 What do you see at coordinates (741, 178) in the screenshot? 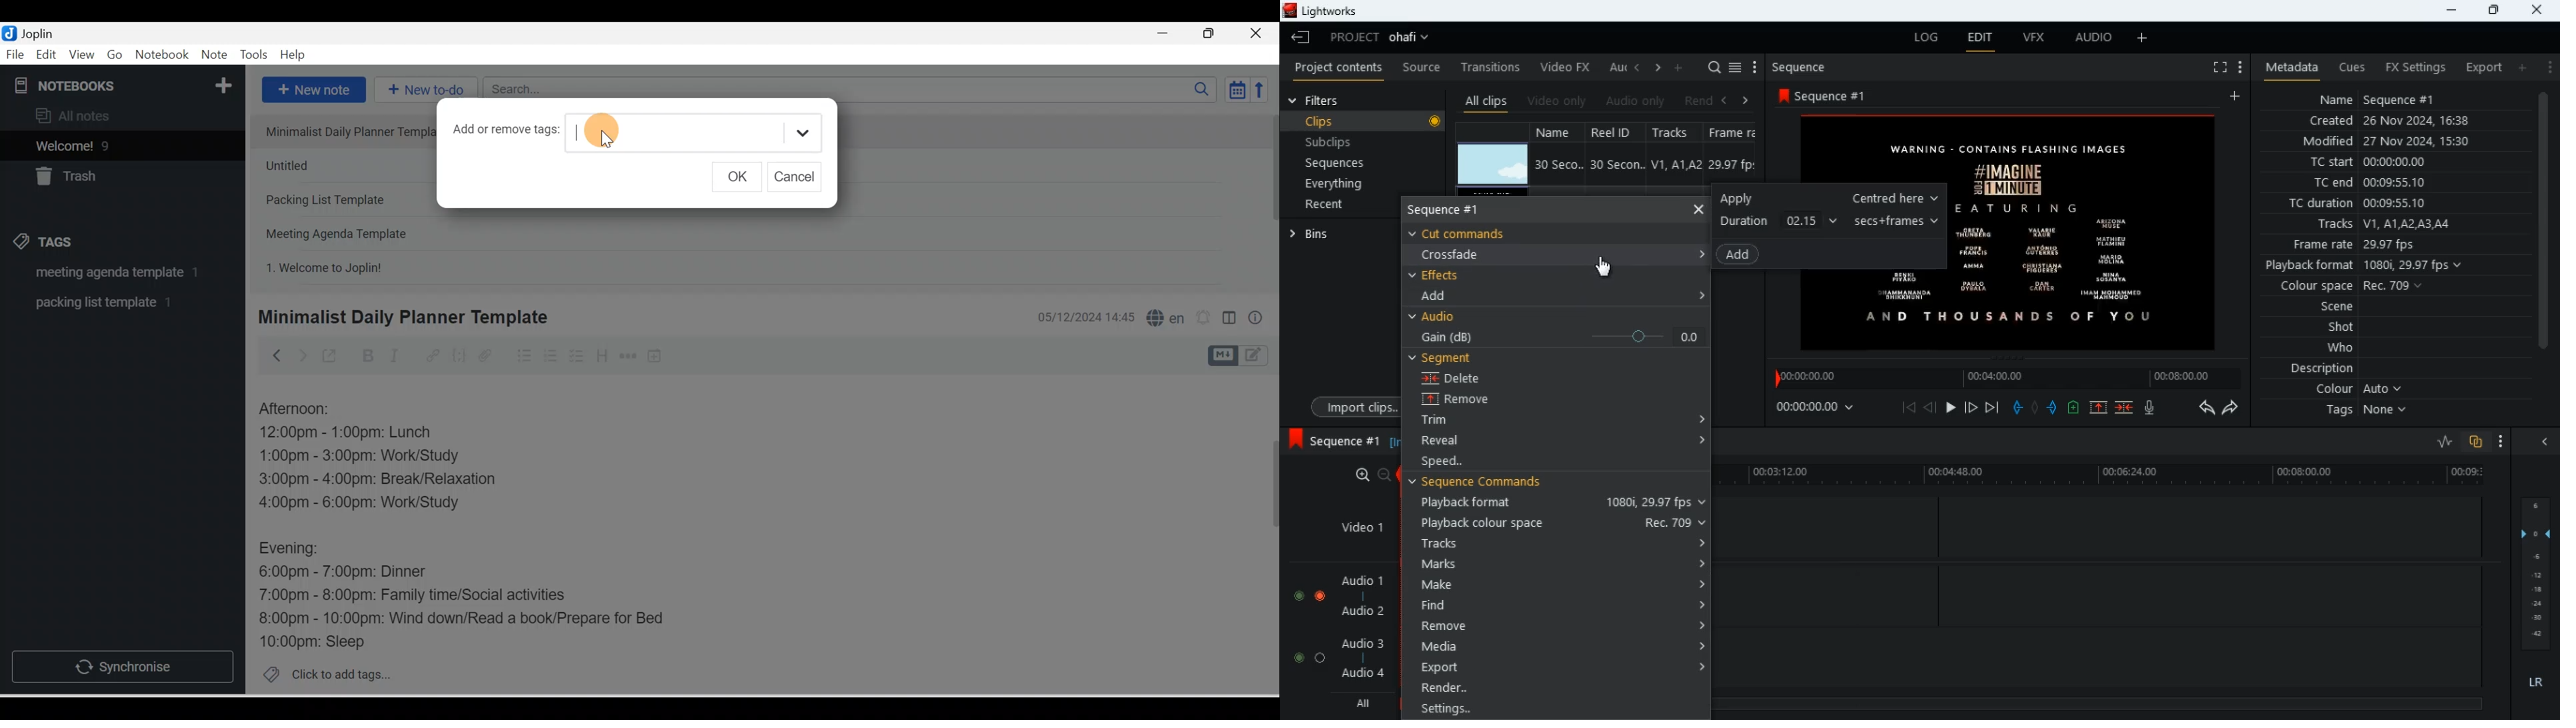
I see `OK` at bounding box center [741, 178].